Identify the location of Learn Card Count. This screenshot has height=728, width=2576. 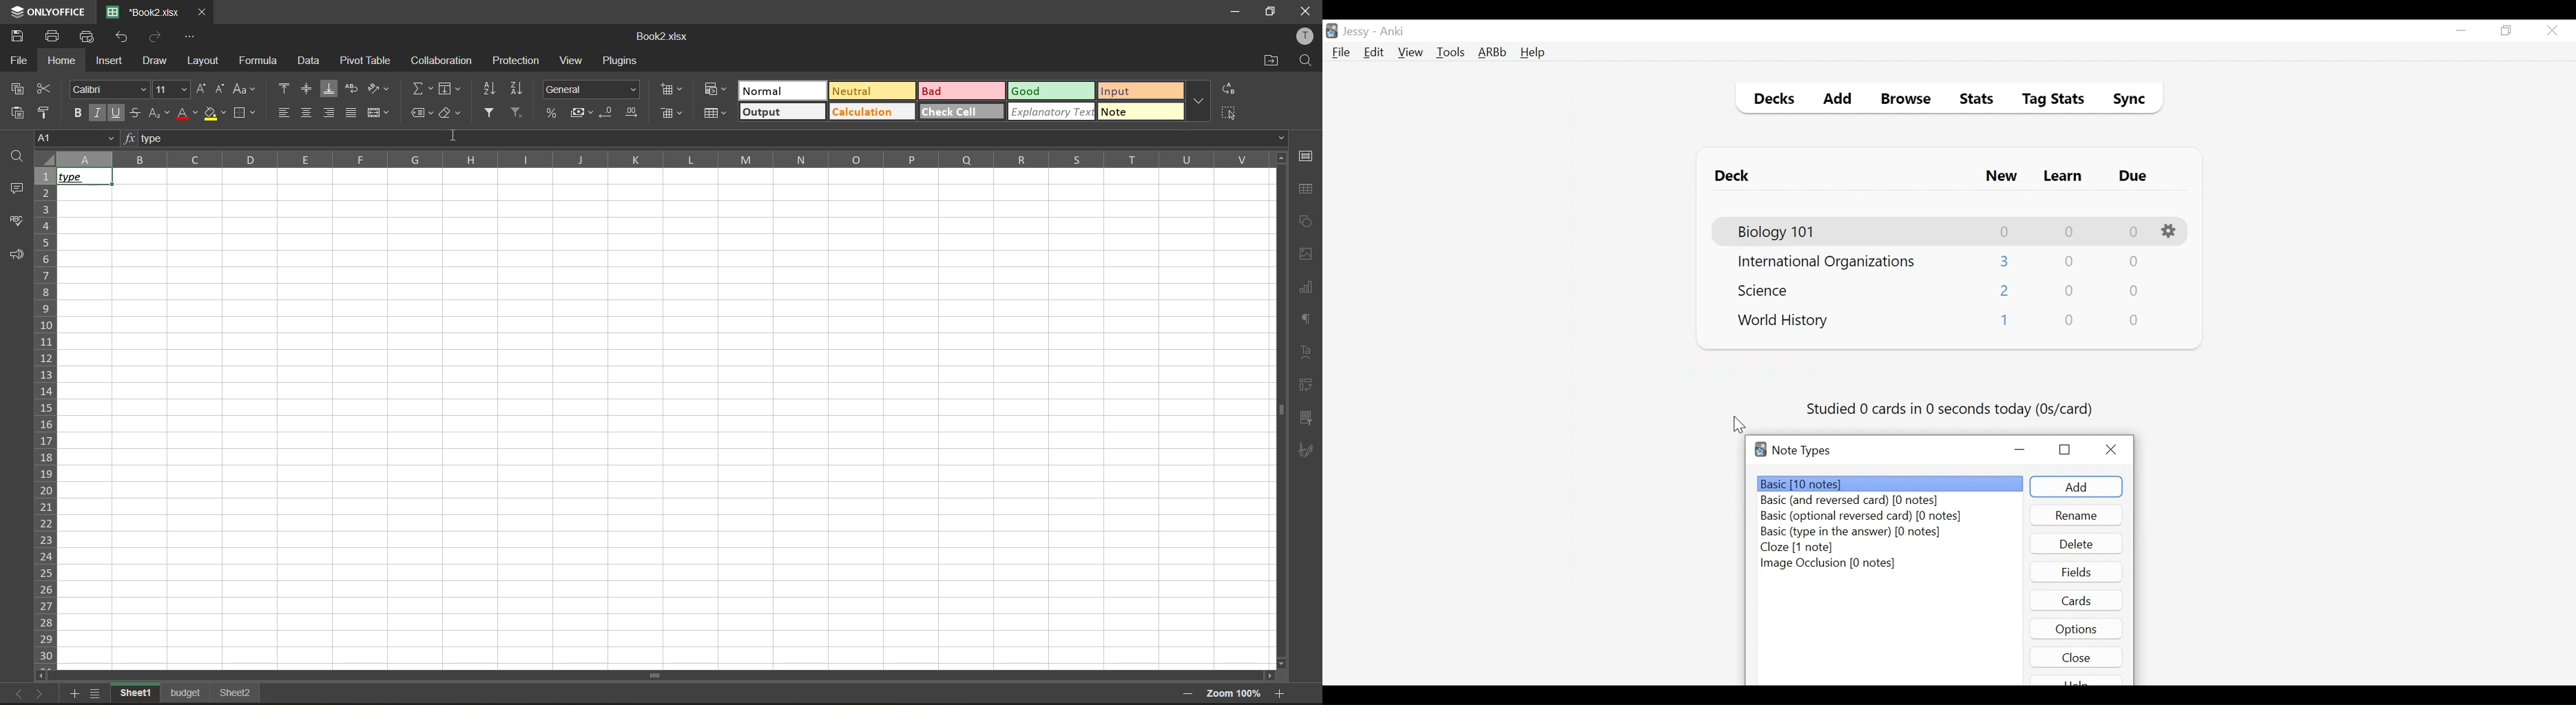
(2068, 262).